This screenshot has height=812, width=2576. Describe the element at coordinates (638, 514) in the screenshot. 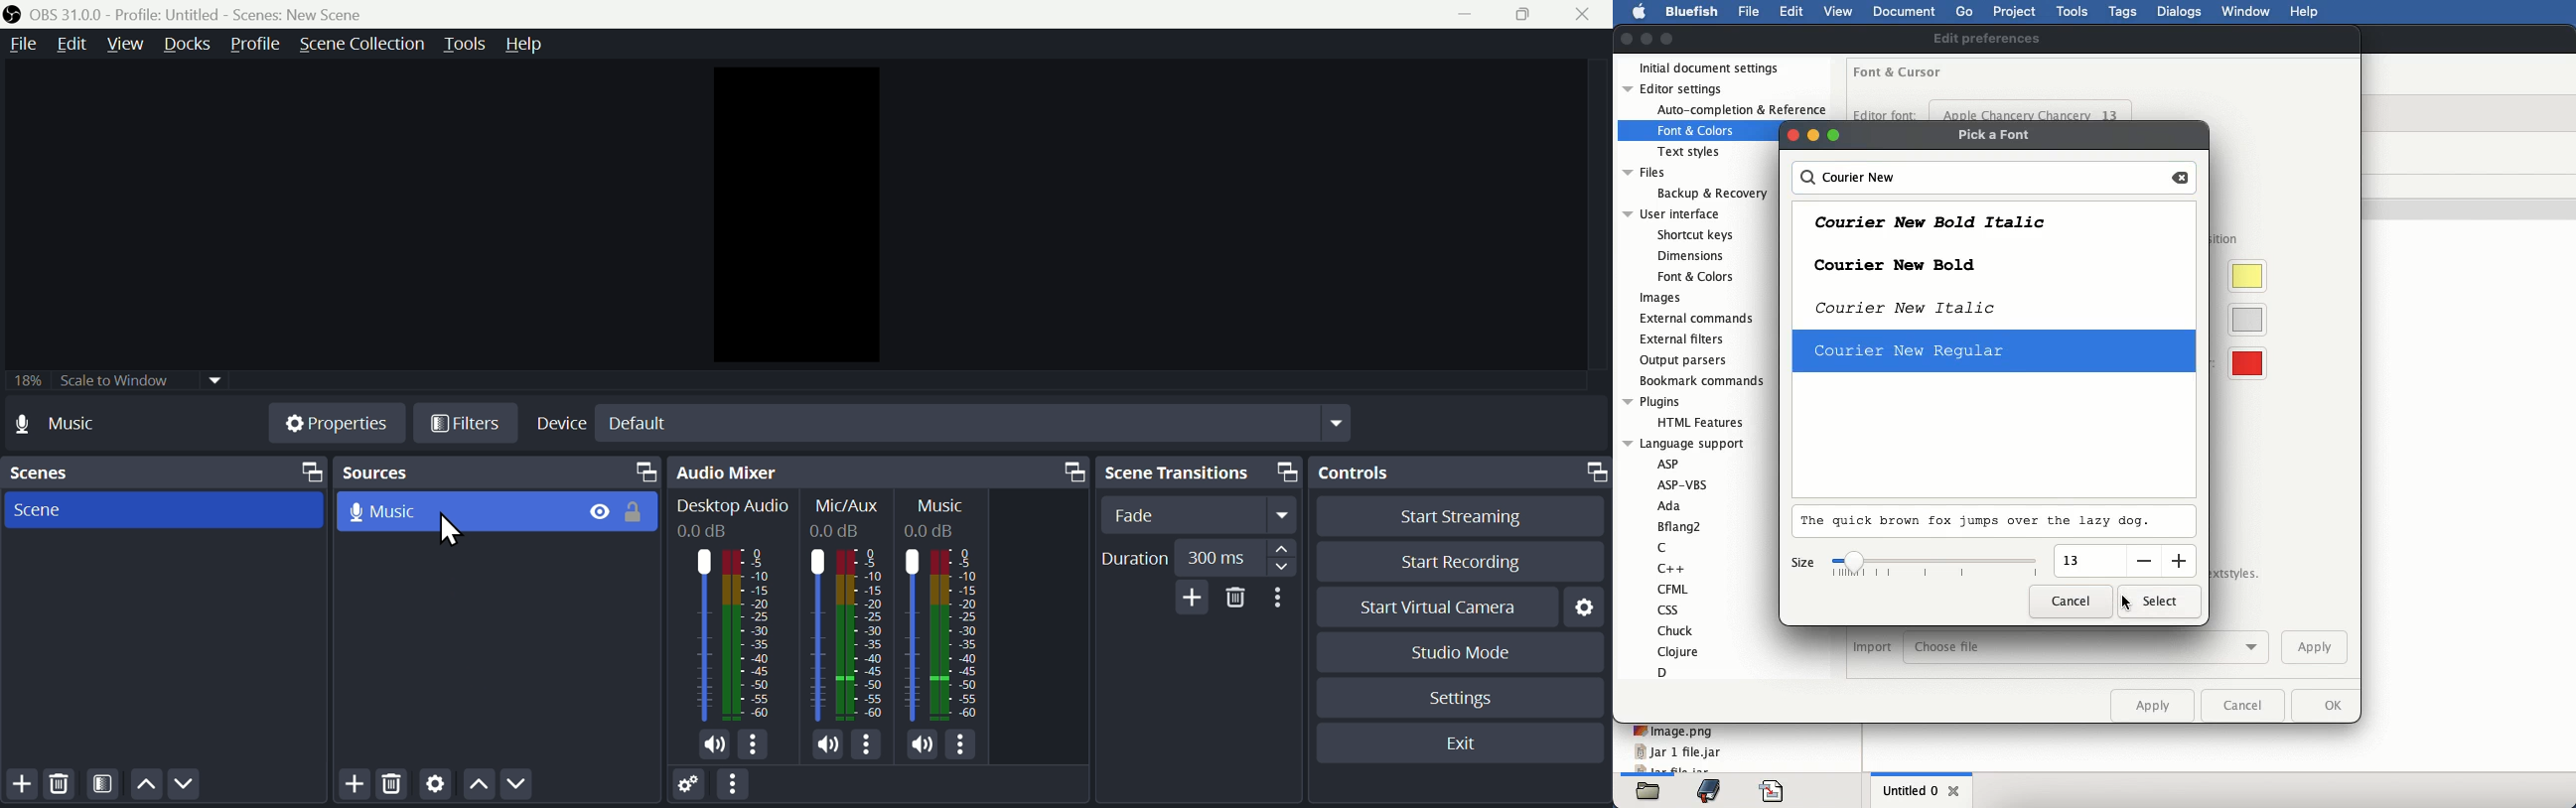

I see `Unlock` at that location.